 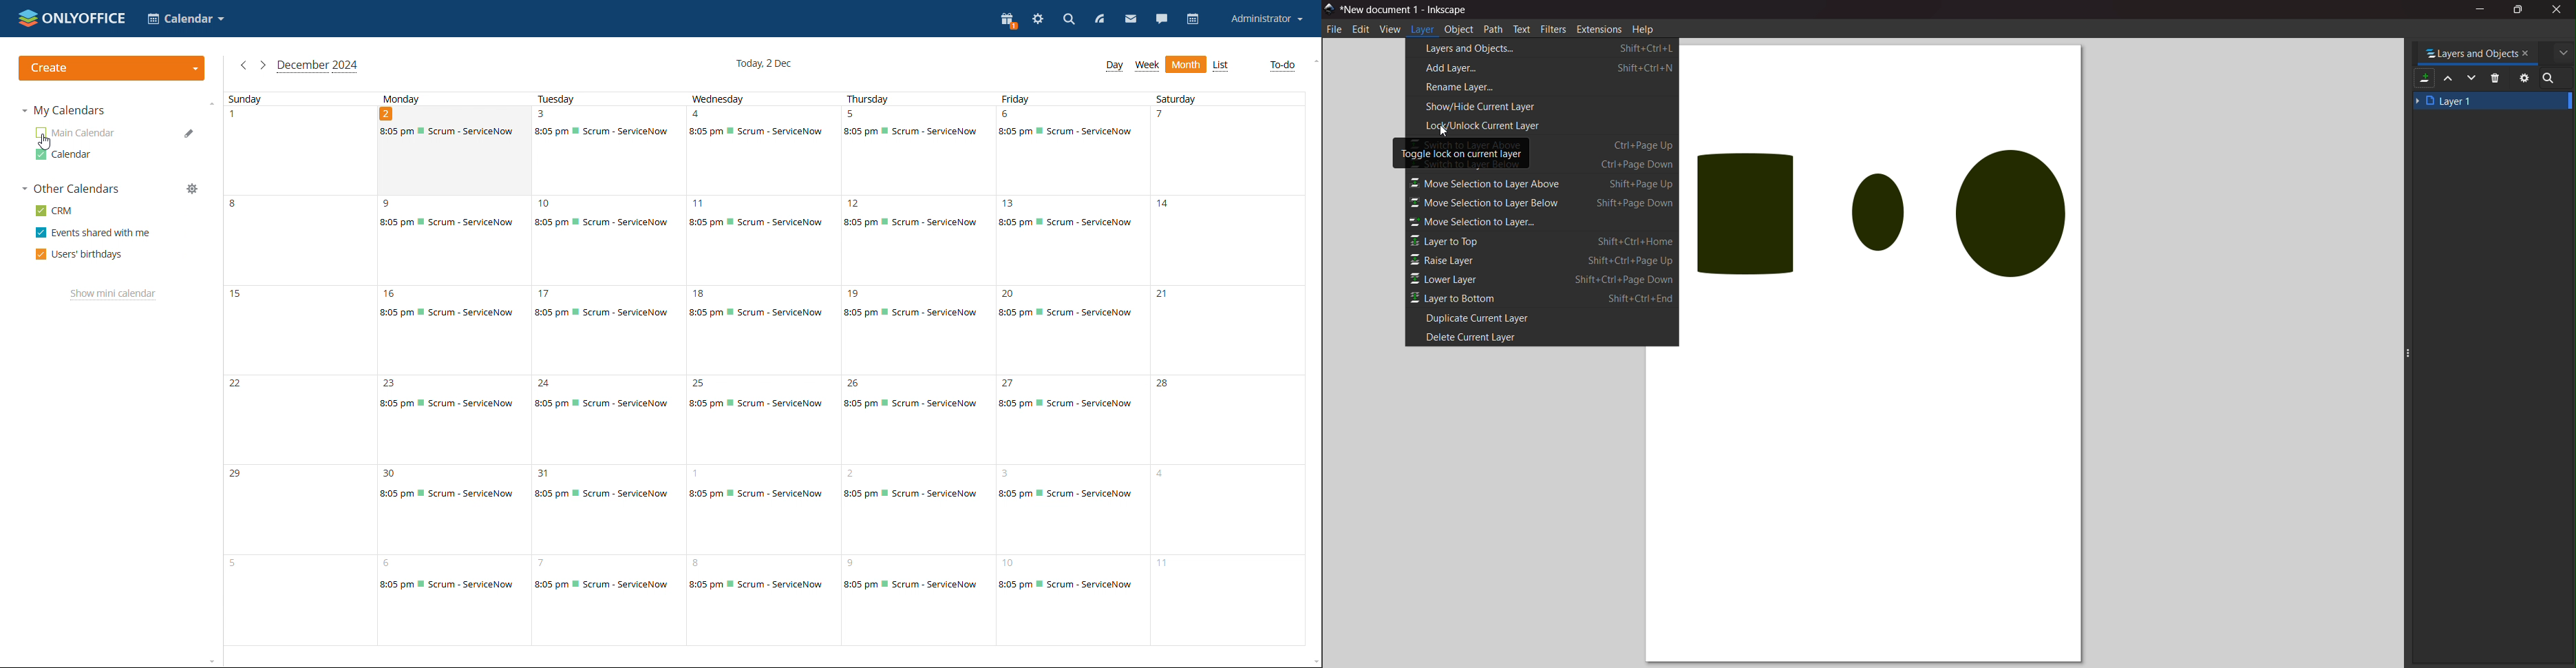 What do you see at coordinates (1361, 29) in the screenshot?
I see `edit` at bounding box center [1361, 29].